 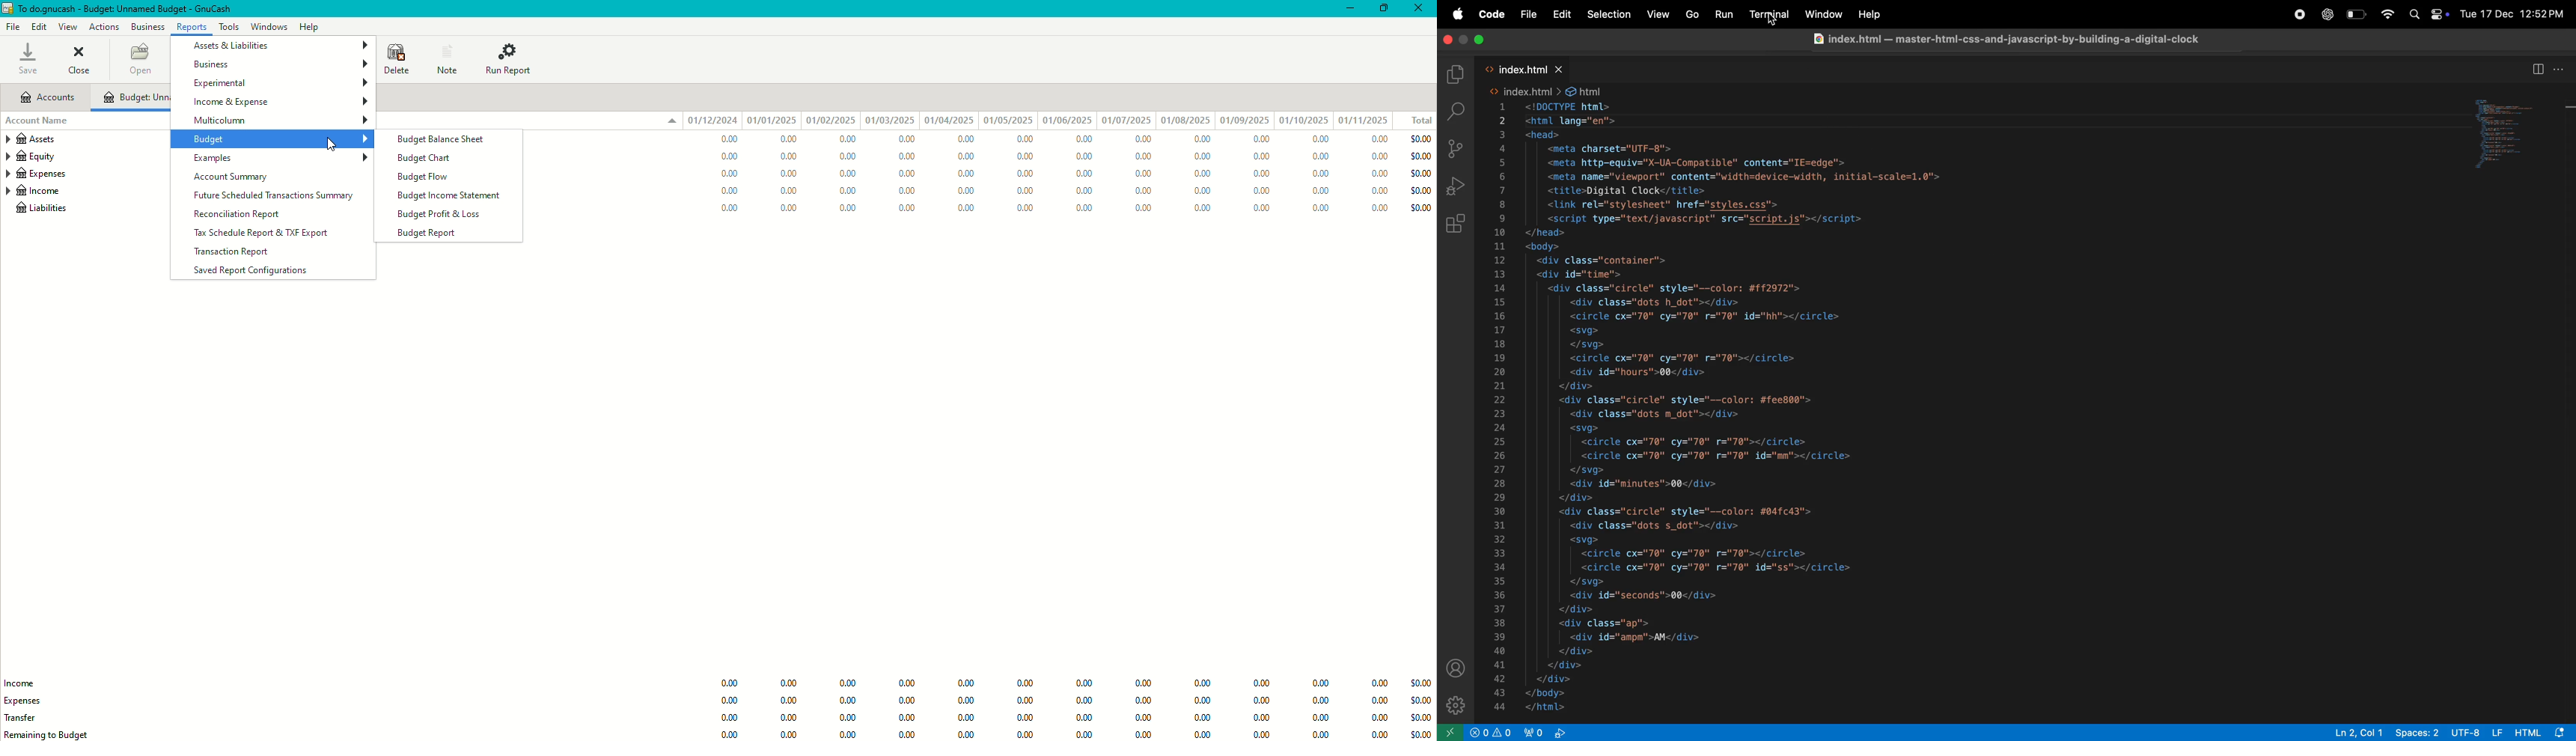 What do you see at coordinates (2323, 13) in the screenshot?
I see `chatgpt` at bounding box center [2323, 13].